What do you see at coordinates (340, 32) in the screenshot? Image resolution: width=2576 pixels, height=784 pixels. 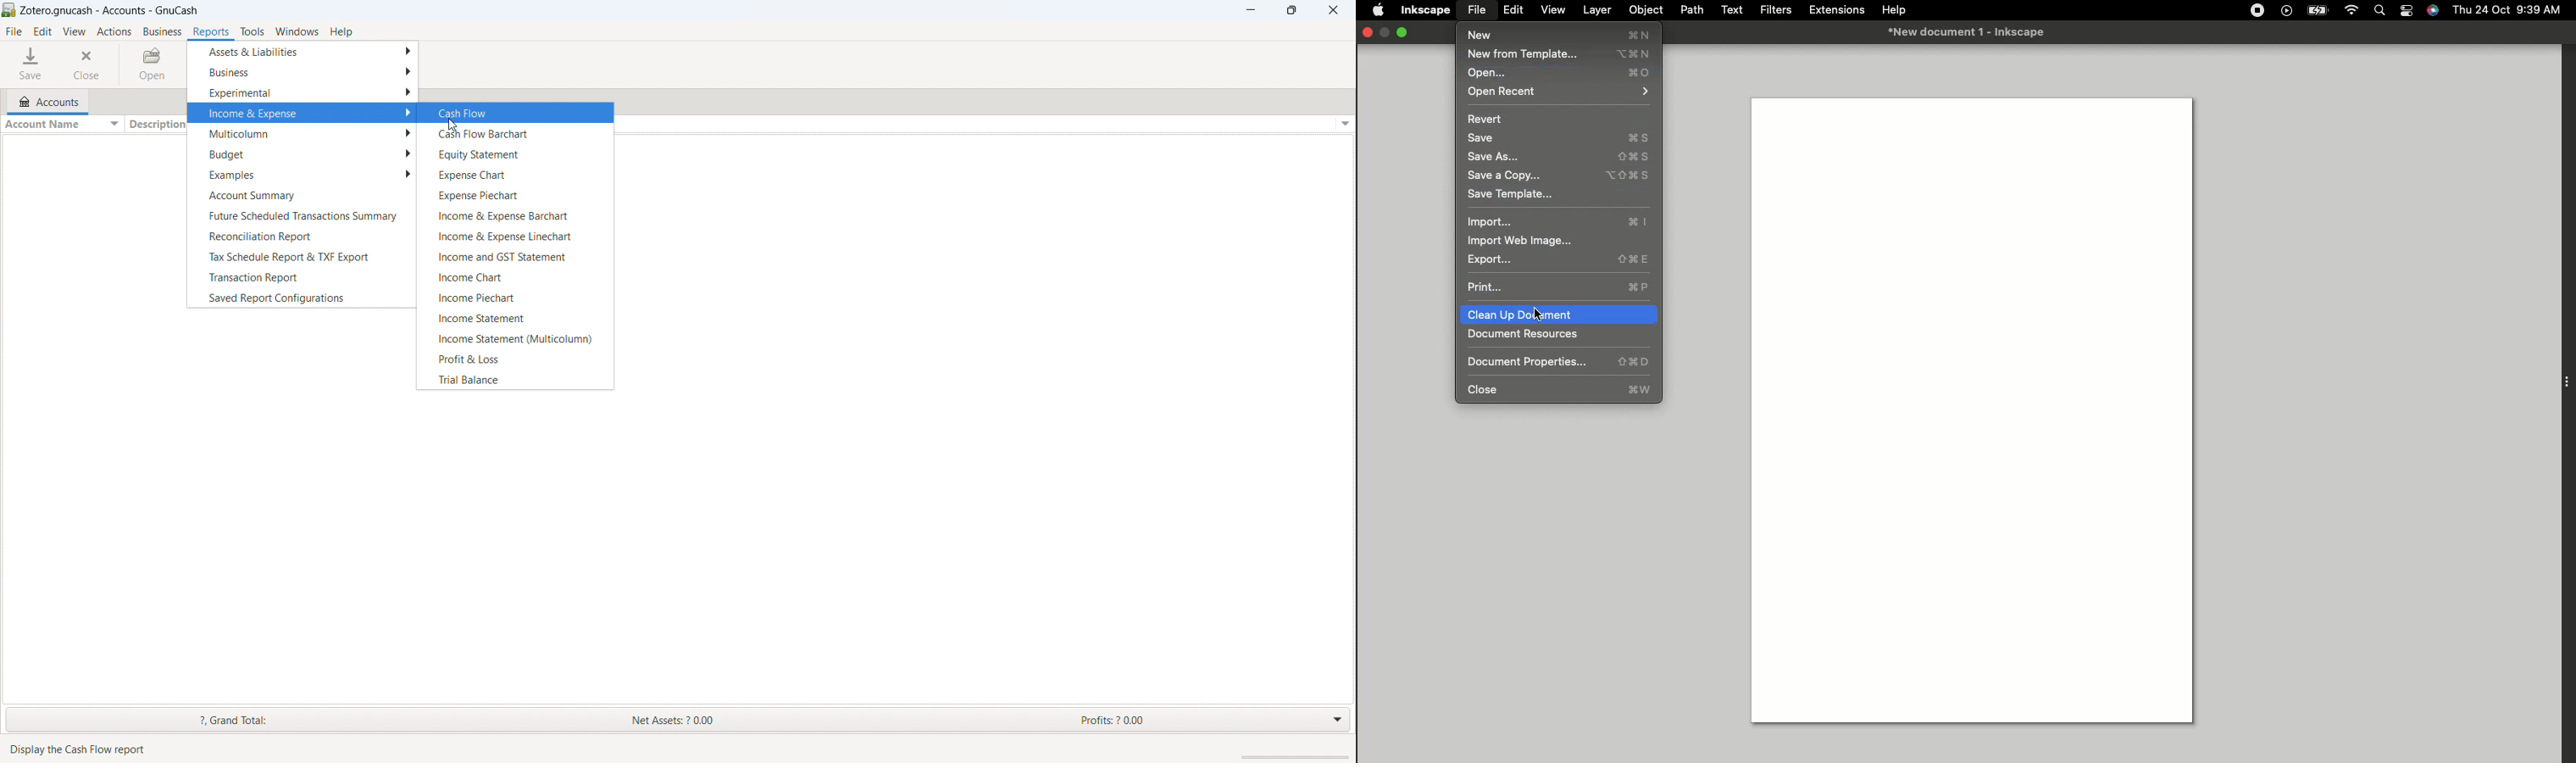 I see `help` at bounding box center [340, 32].